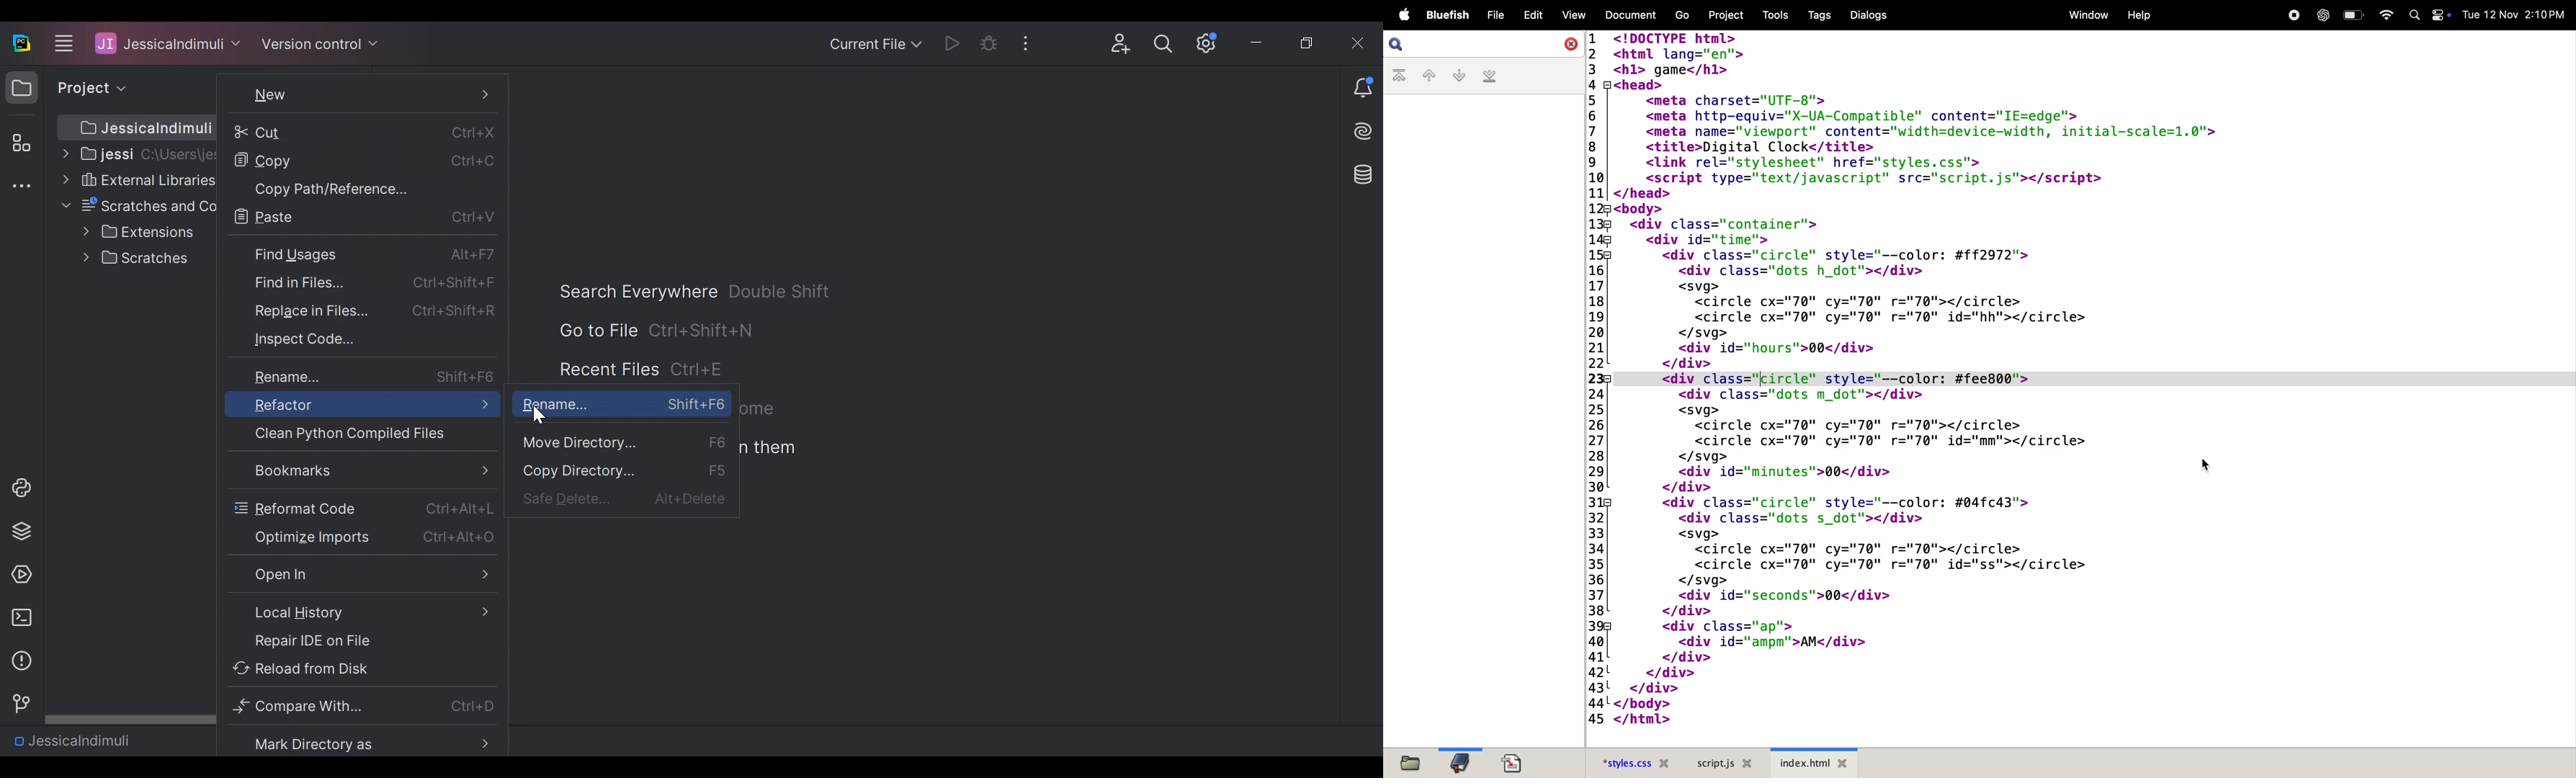 The height and width of the screenshot is (784, 2576). Describe the element at coordinates (359, 642) in the screenshot. I see `Repair IDE on File` at that location.